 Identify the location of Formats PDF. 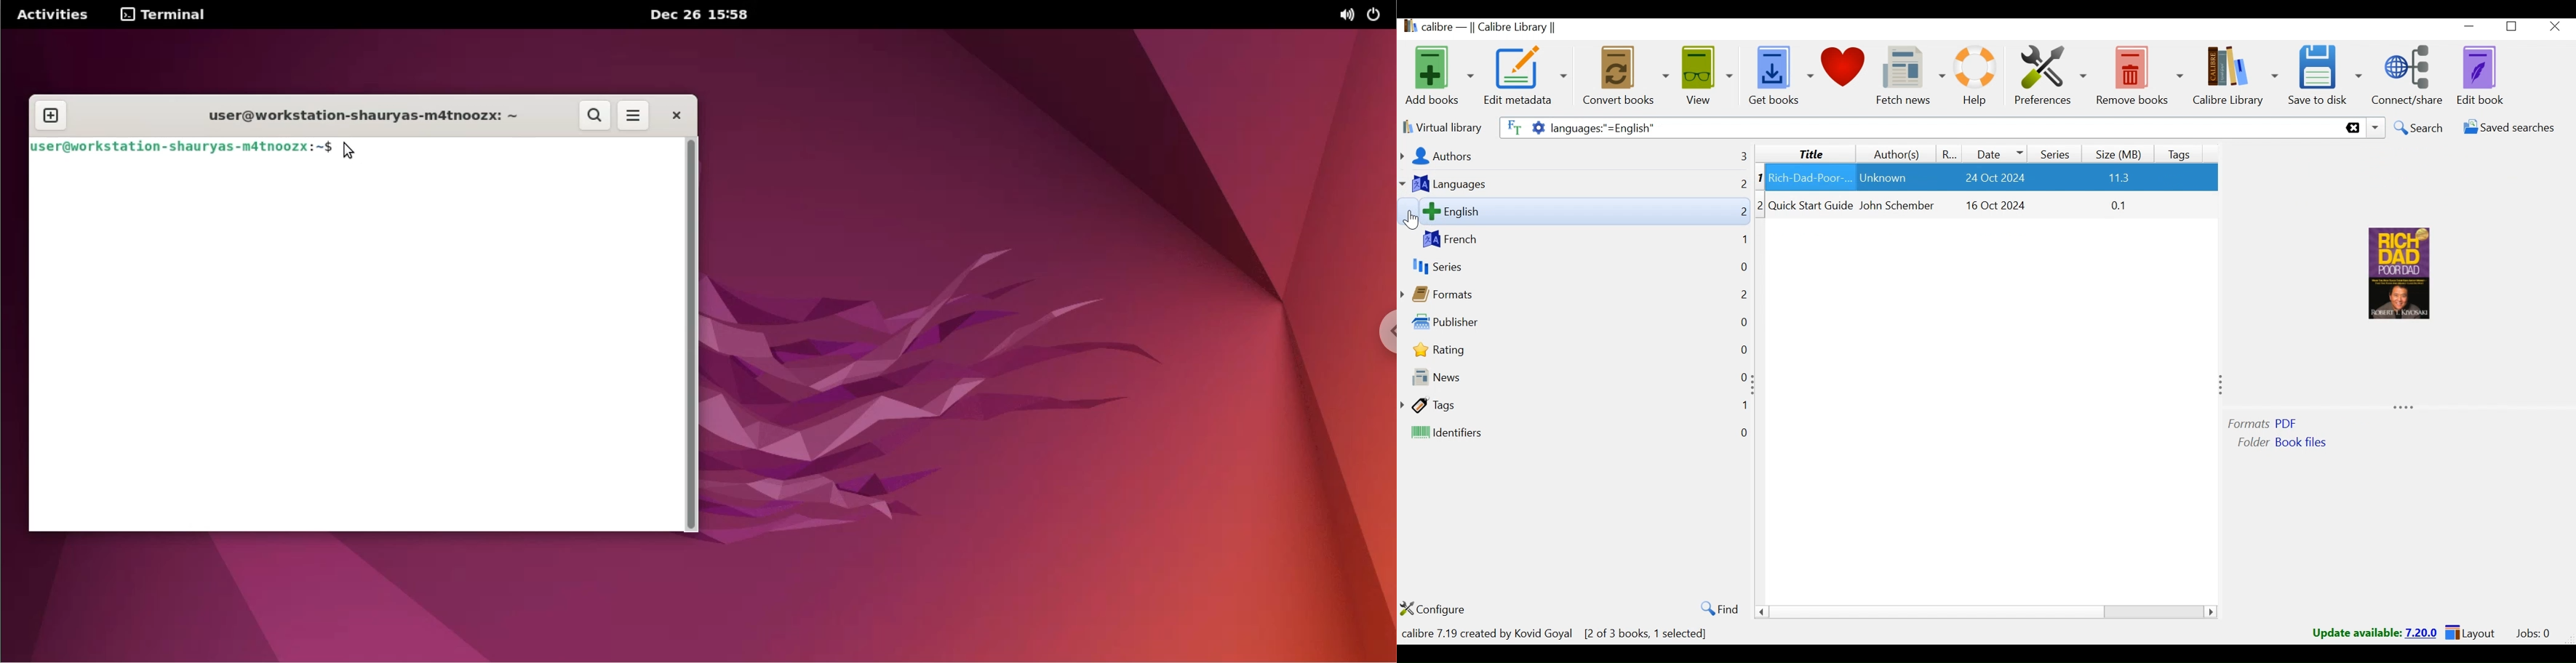
(2267, 422).